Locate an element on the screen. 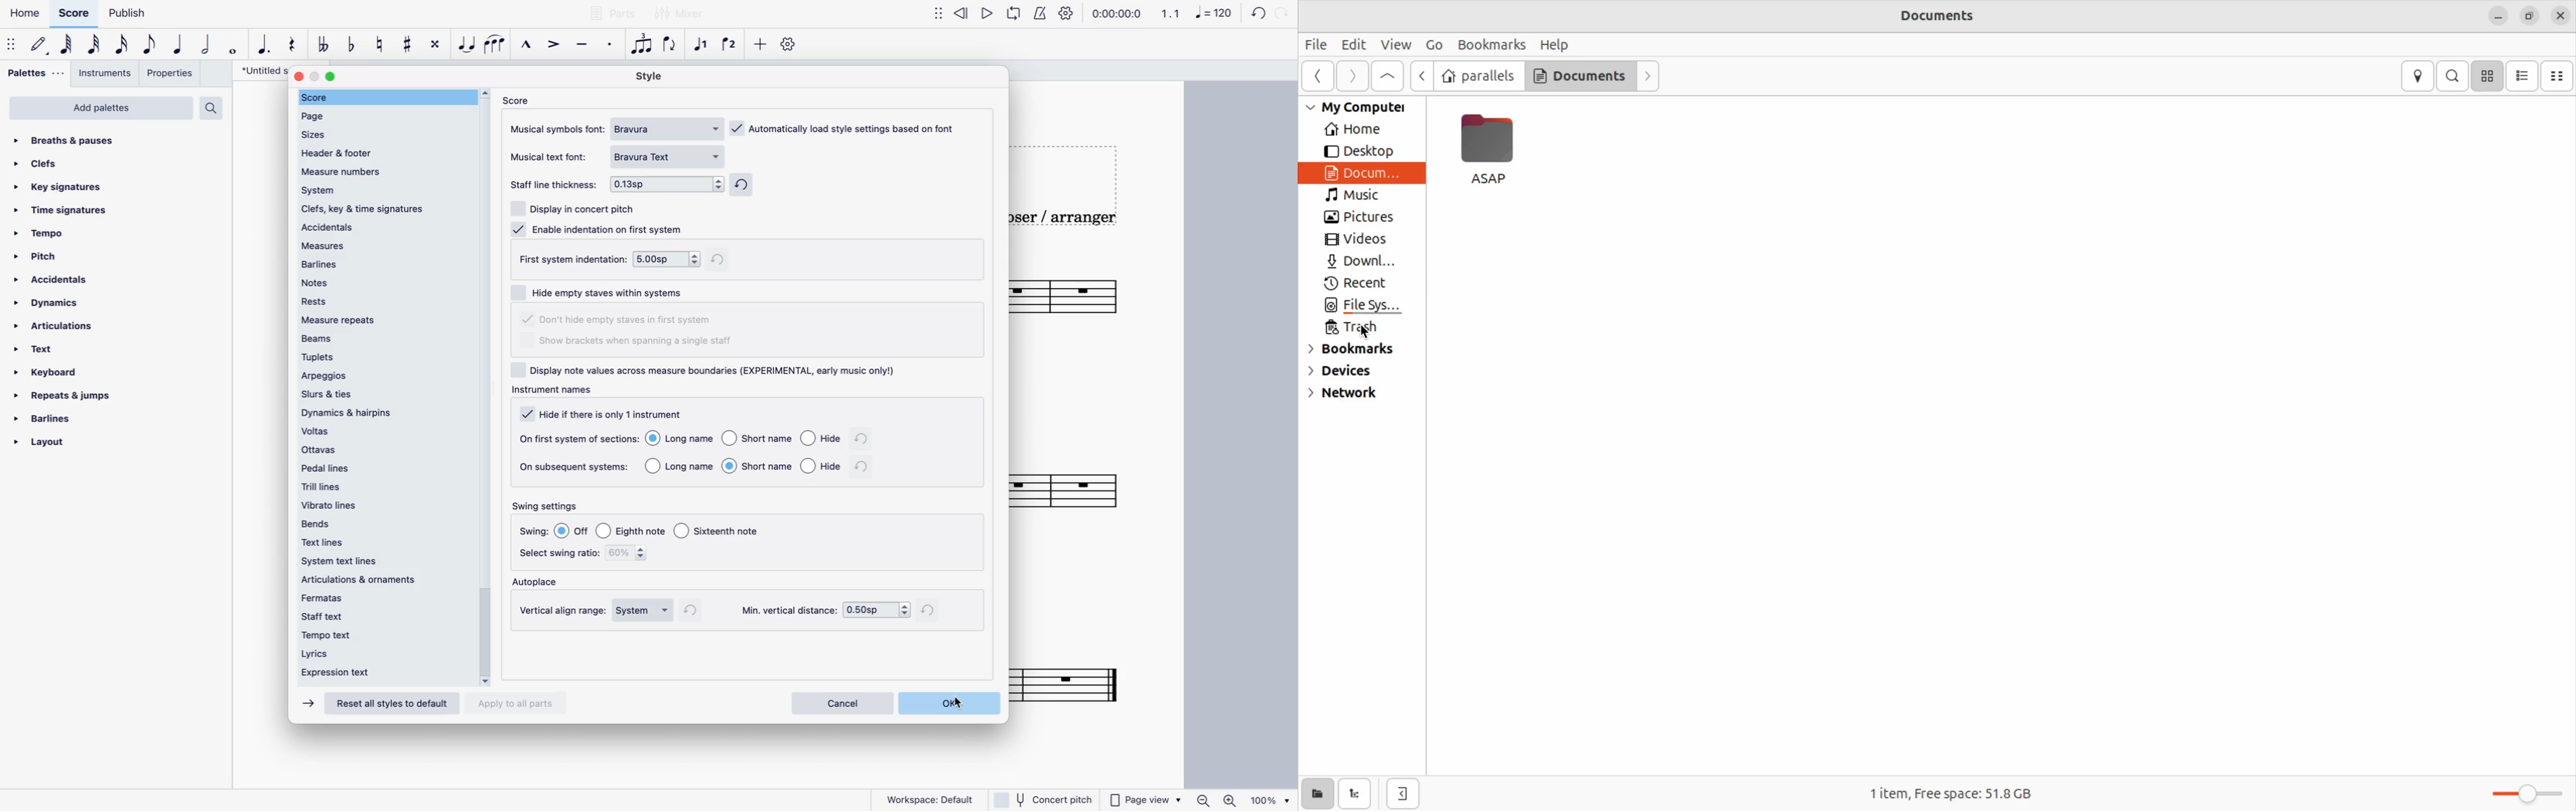  move is located at coordinates (12, 44).